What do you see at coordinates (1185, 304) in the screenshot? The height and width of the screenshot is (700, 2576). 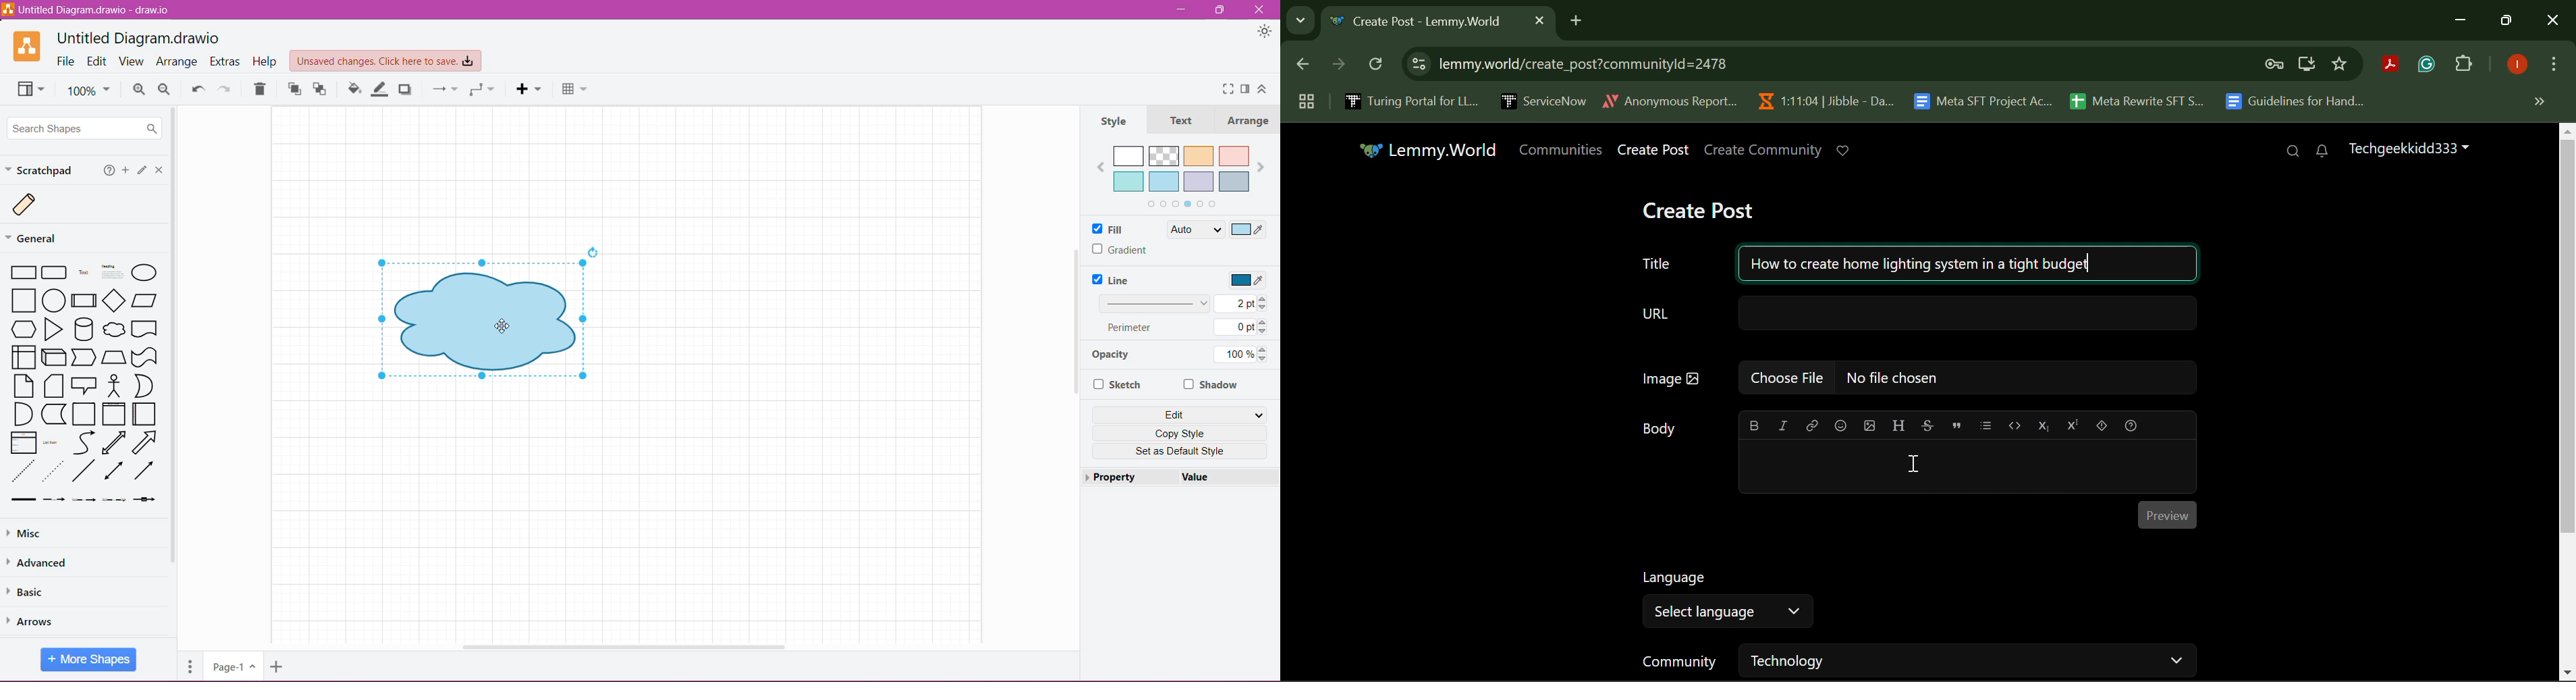 I see `Set Line Width 2 pt` at bounding box center [1185, 304].